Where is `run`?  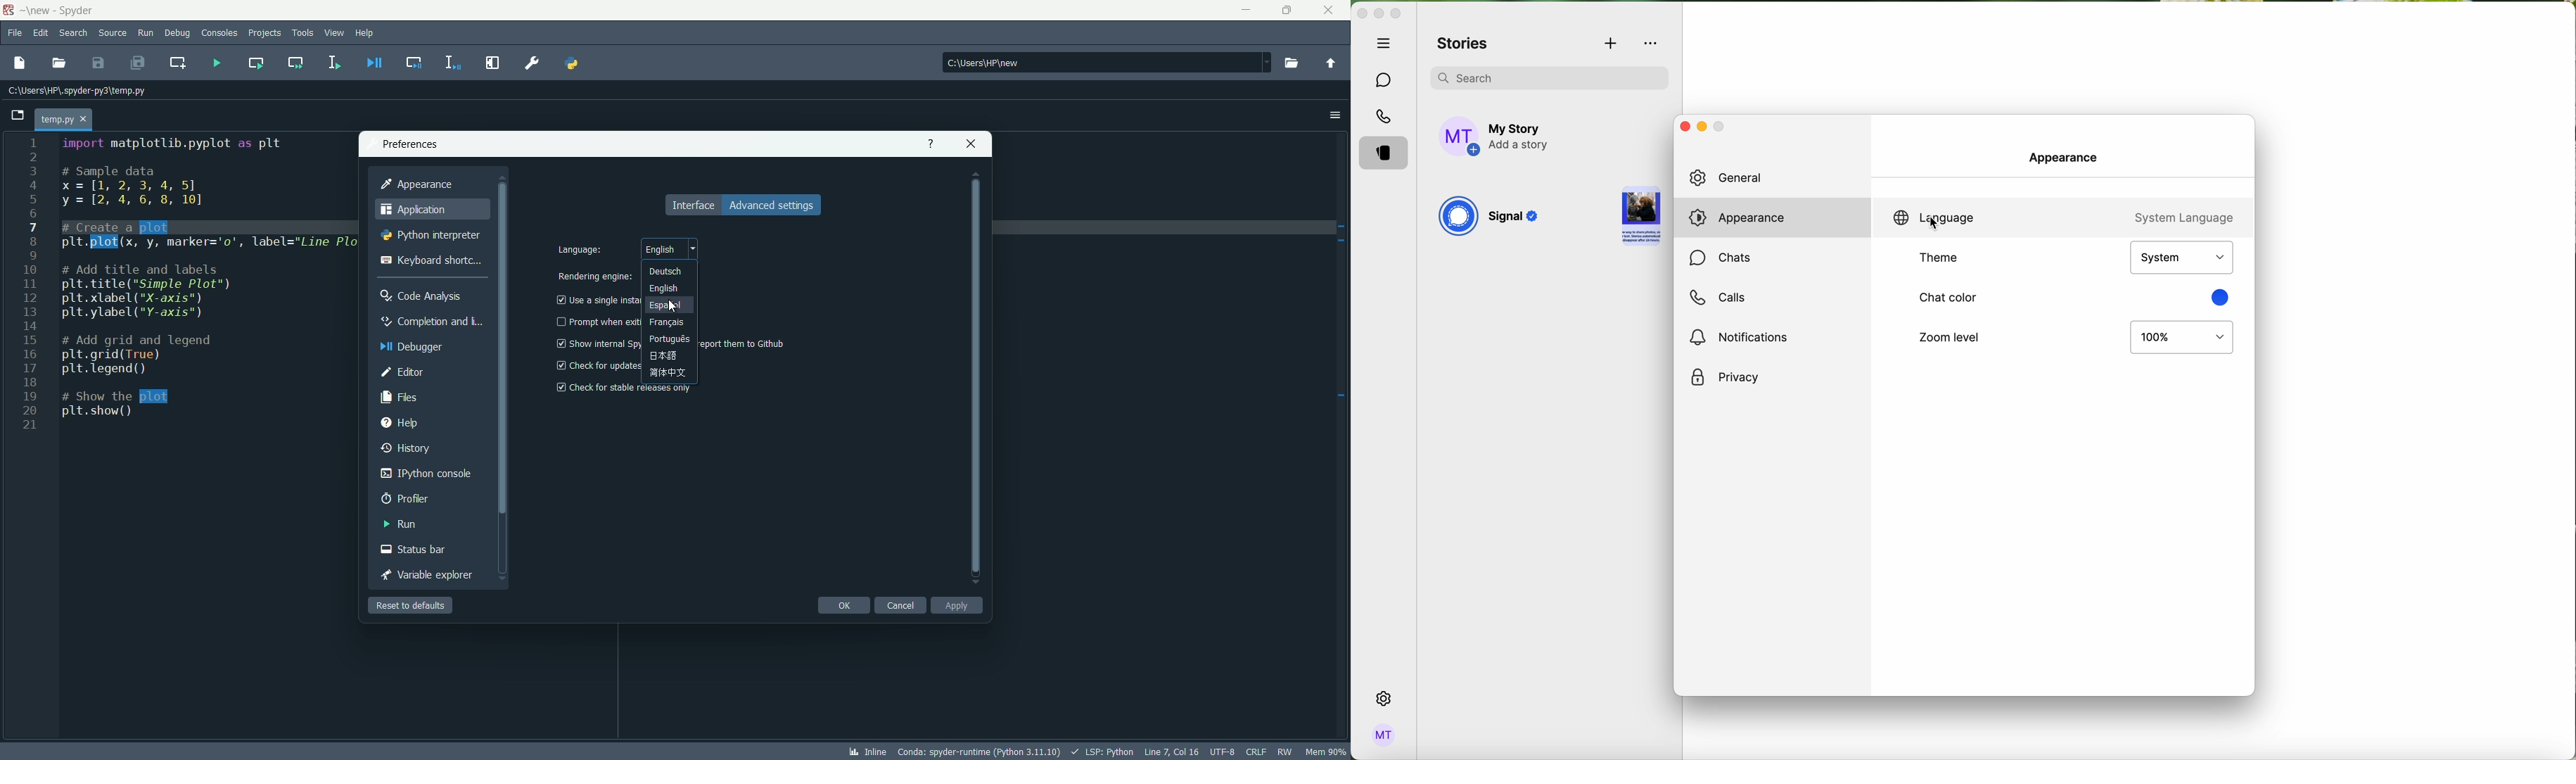
run is located at coordinates (399, 524).